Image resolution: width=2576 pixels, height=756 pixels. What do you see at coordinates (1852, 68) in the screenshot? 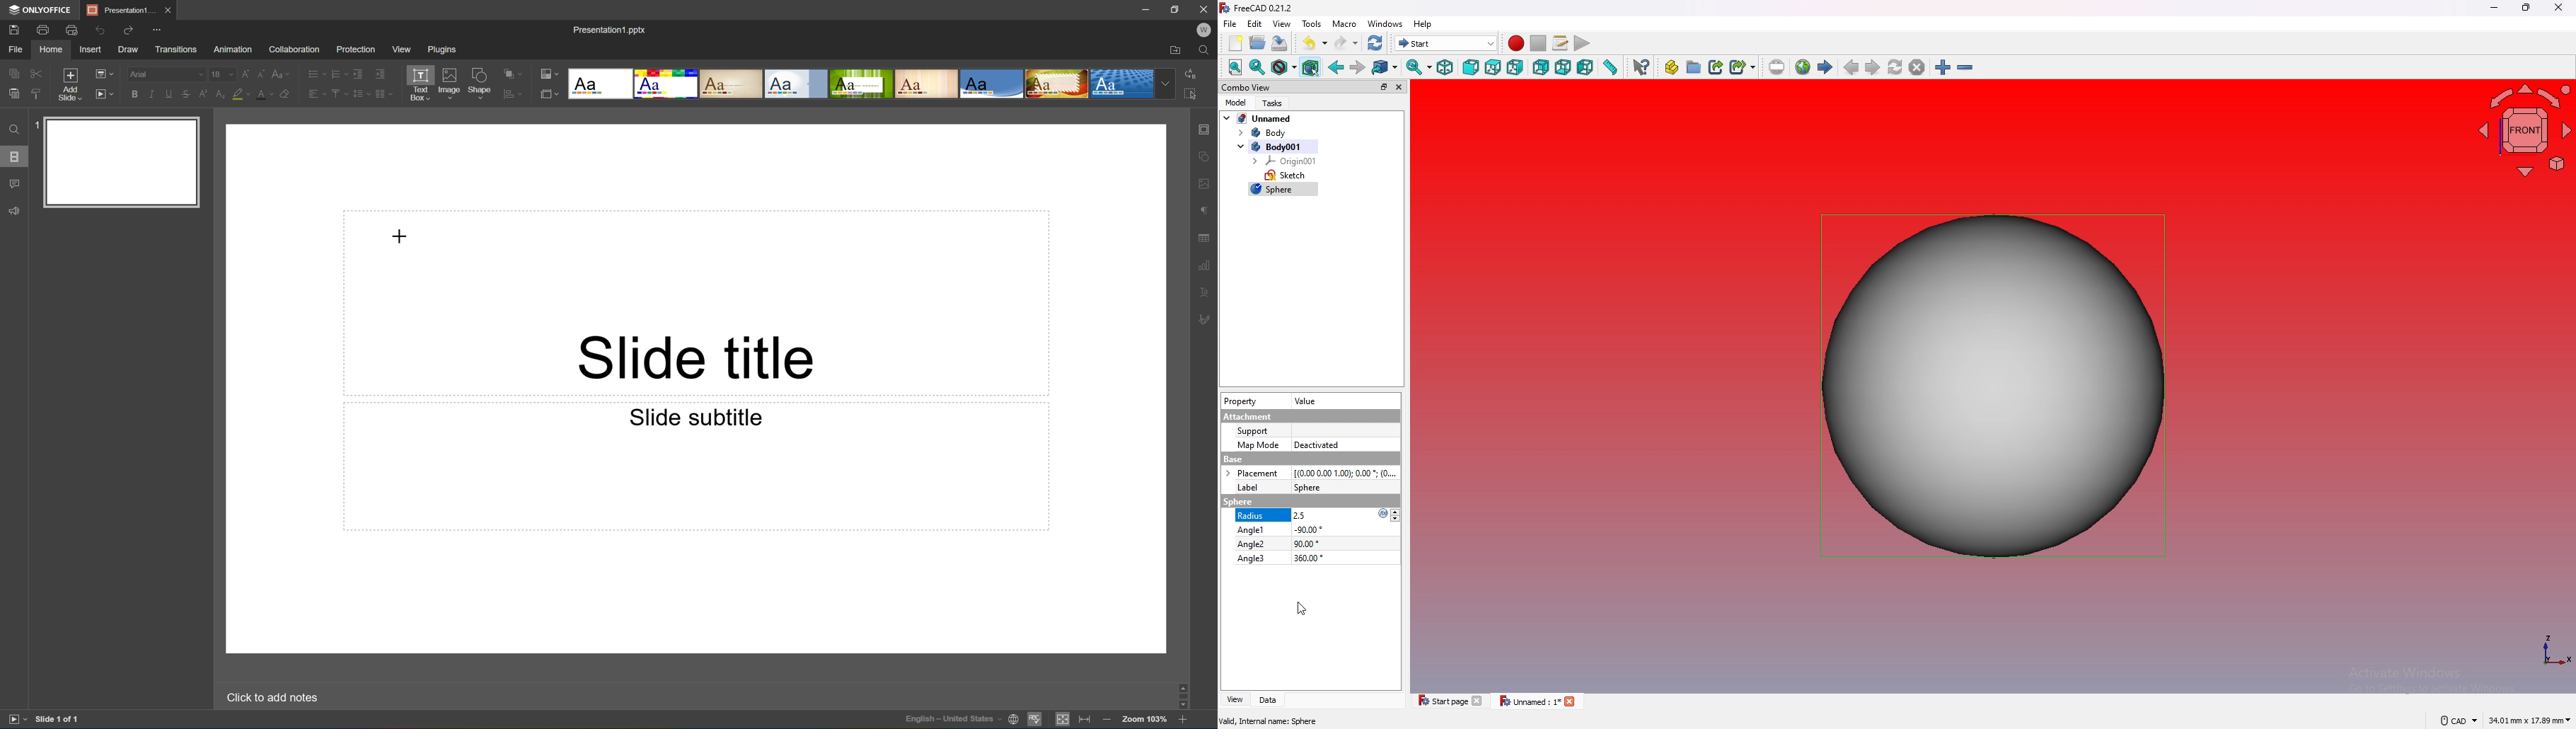
I see `previous page` at bounding box center [1852, 68].